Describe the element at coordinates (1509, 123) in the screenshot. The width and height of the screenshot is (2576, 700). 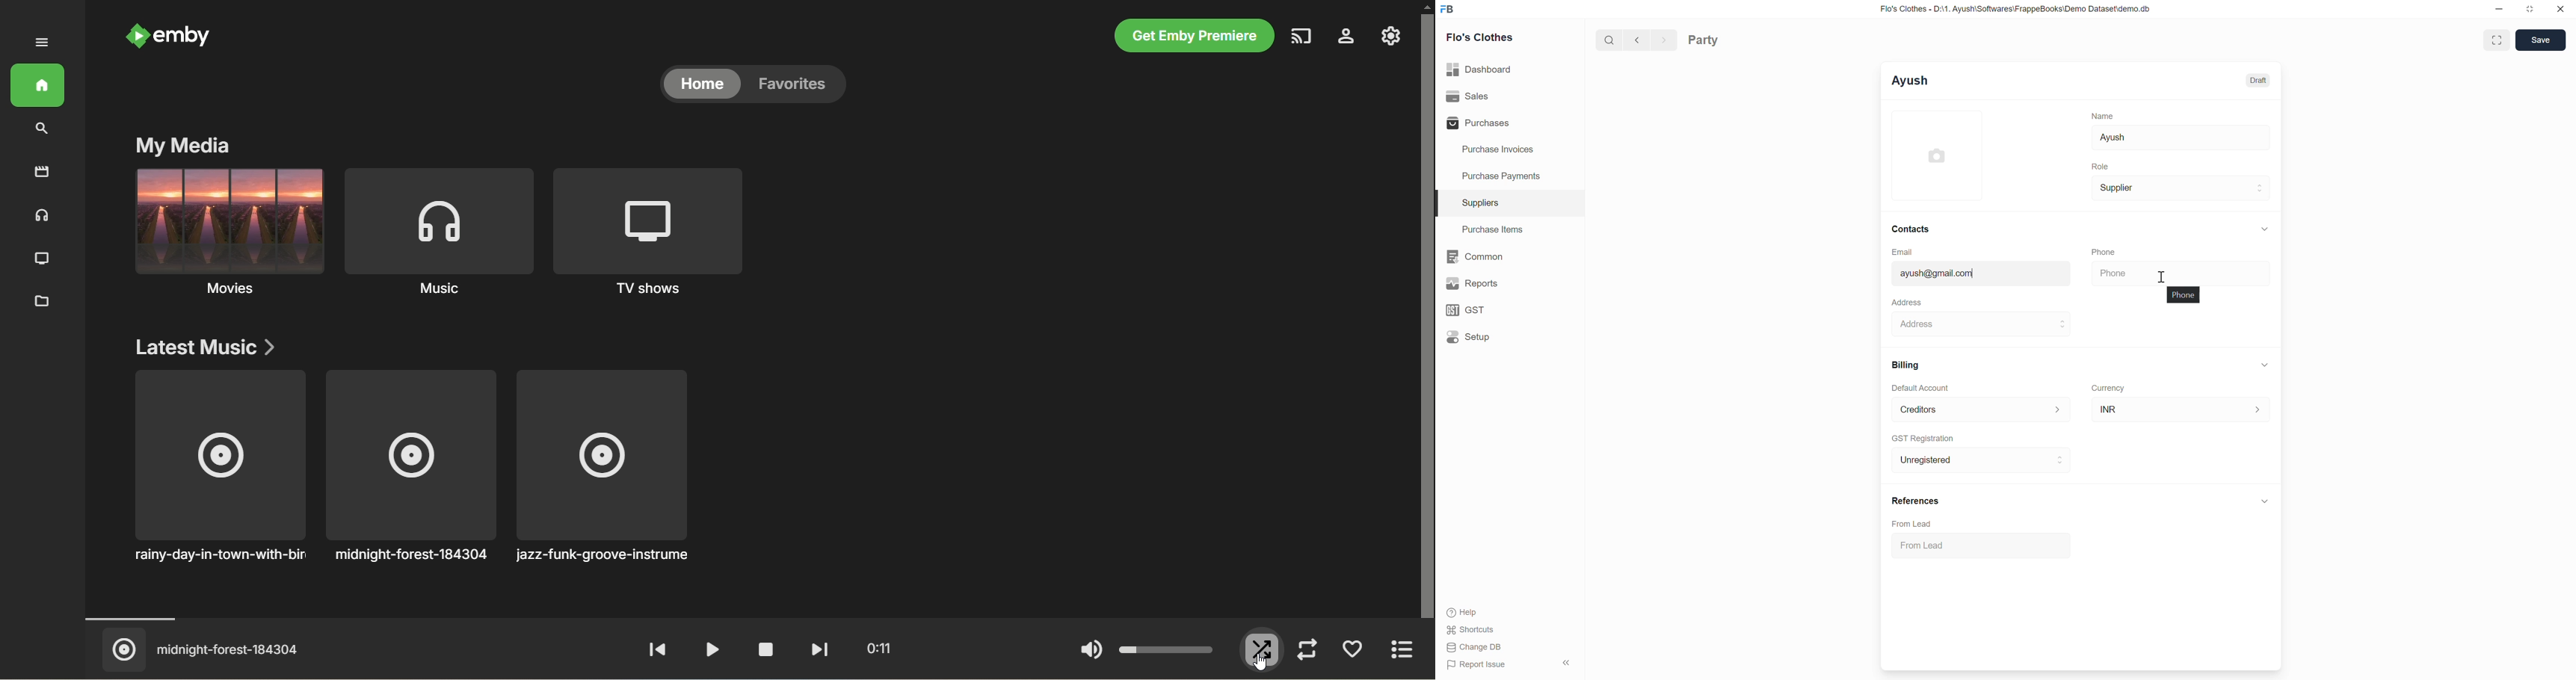
I see `Purchases` at that location.